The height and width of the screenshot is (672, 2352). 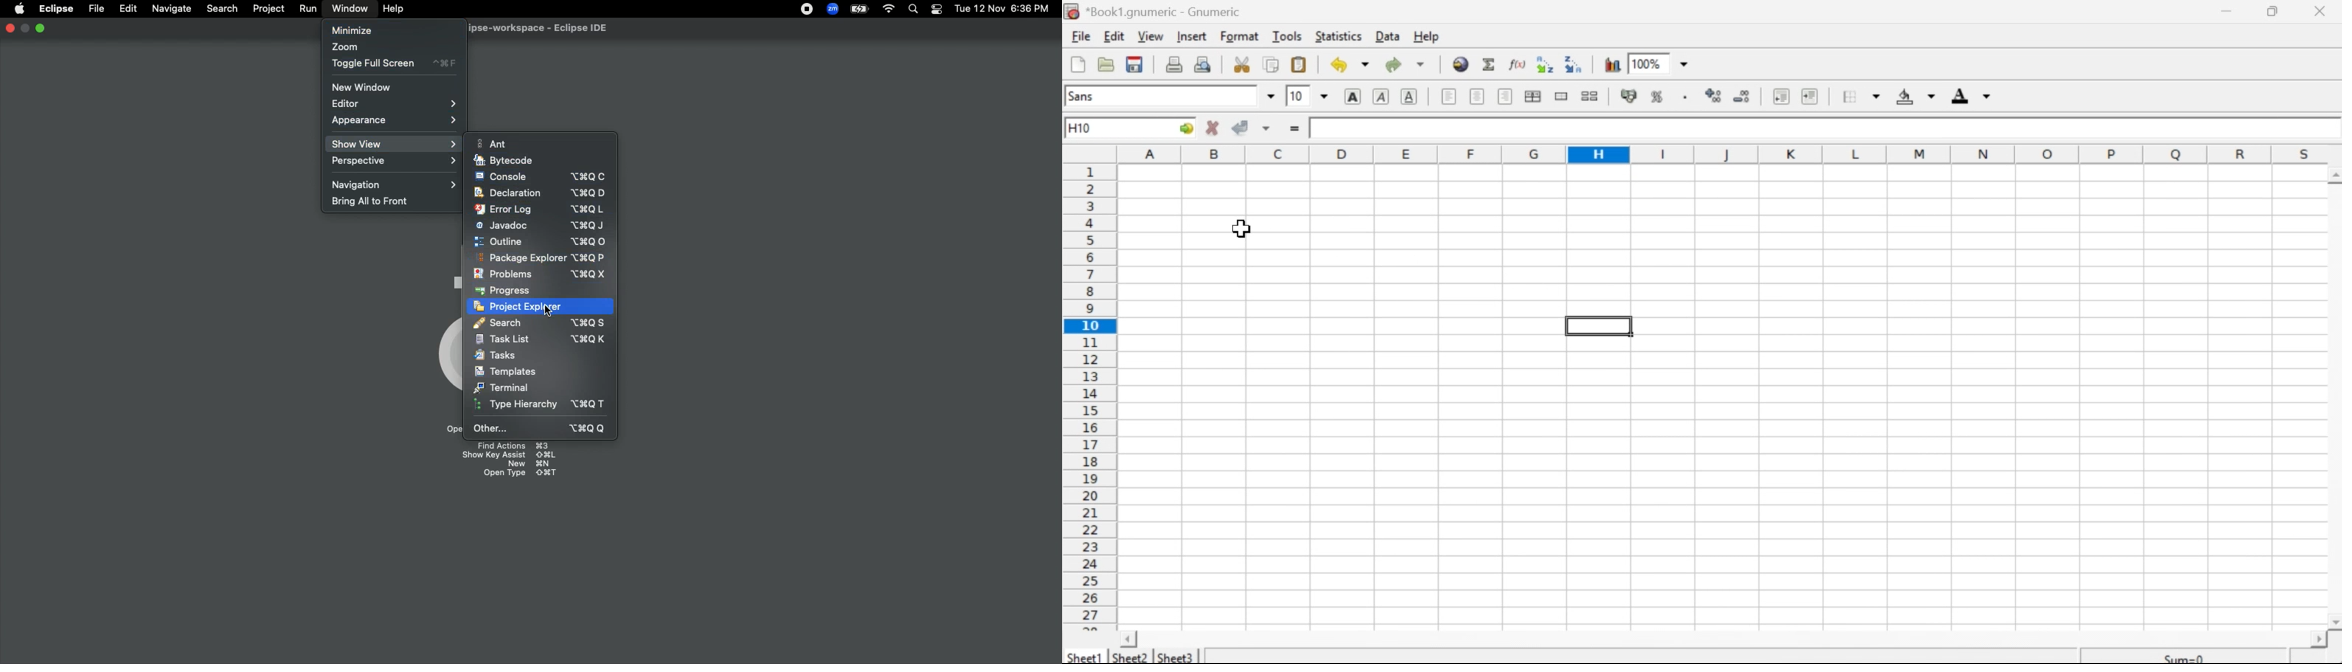 I want to click on Graphs, so click(x=1611, y=64).